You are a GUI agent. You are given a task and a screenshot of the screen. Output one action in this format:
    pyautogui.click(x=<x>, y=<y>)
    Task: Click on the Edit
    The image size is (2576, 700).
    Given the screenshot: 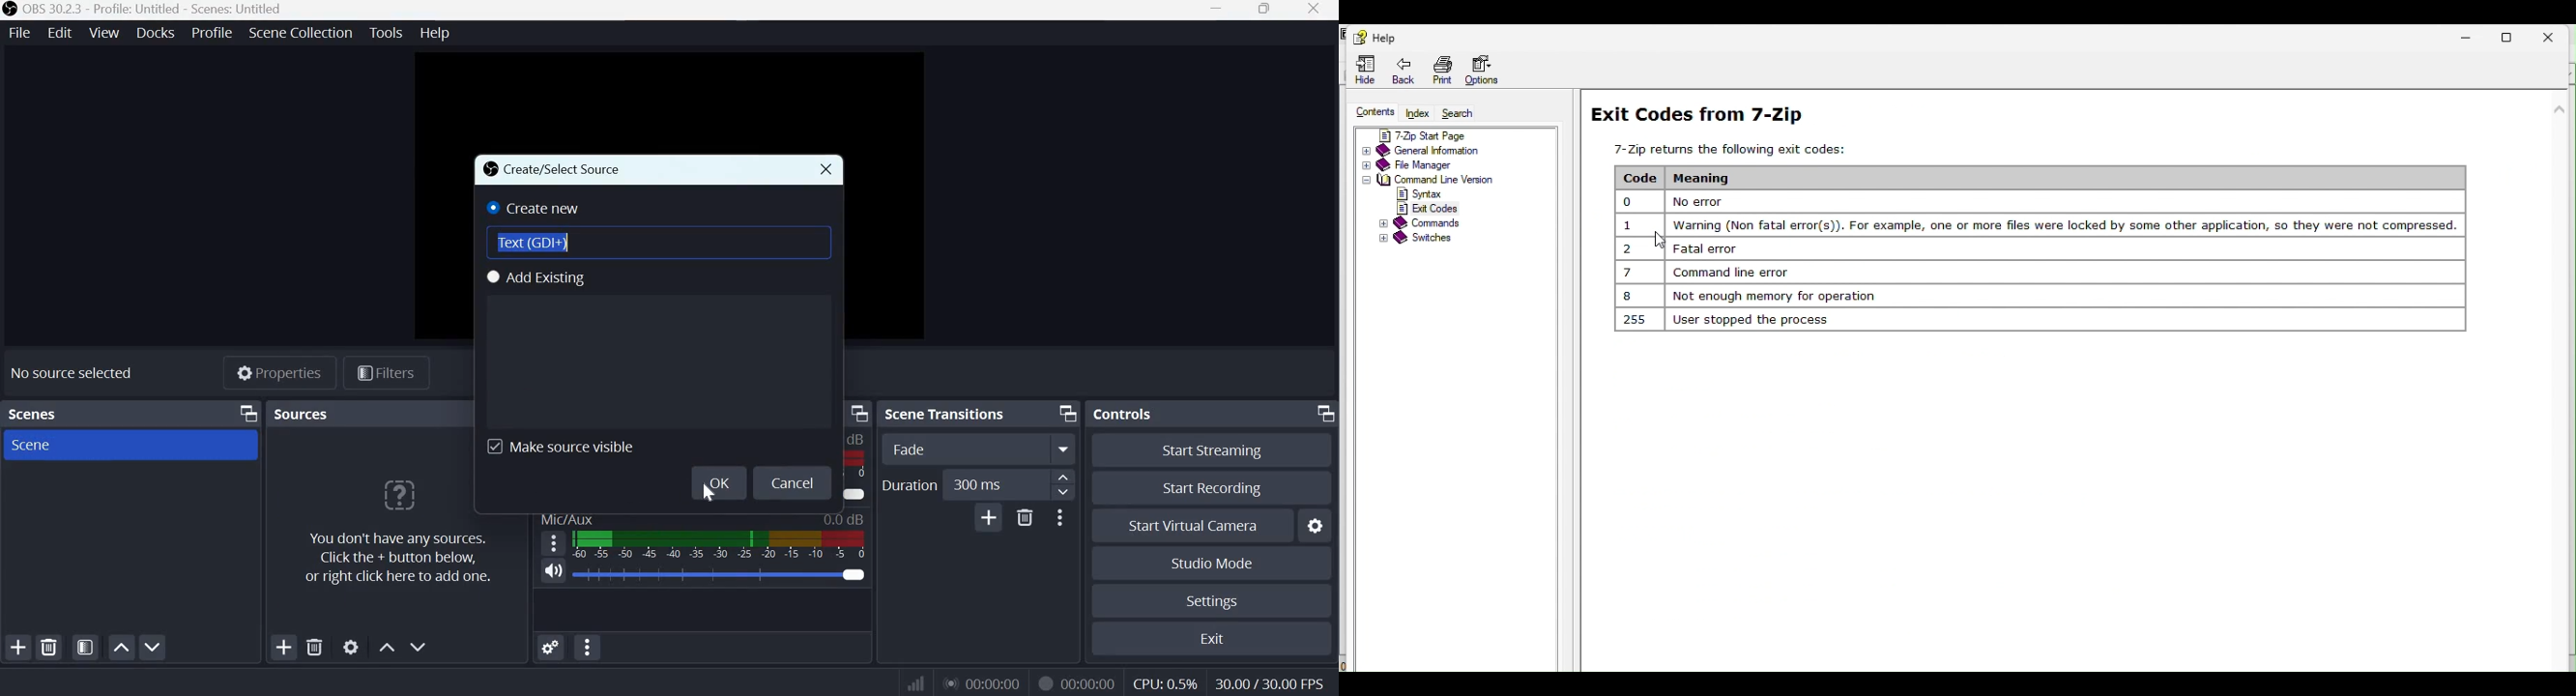 What is the action you would take?
    pyautogui.click(x=61, y=33)
    